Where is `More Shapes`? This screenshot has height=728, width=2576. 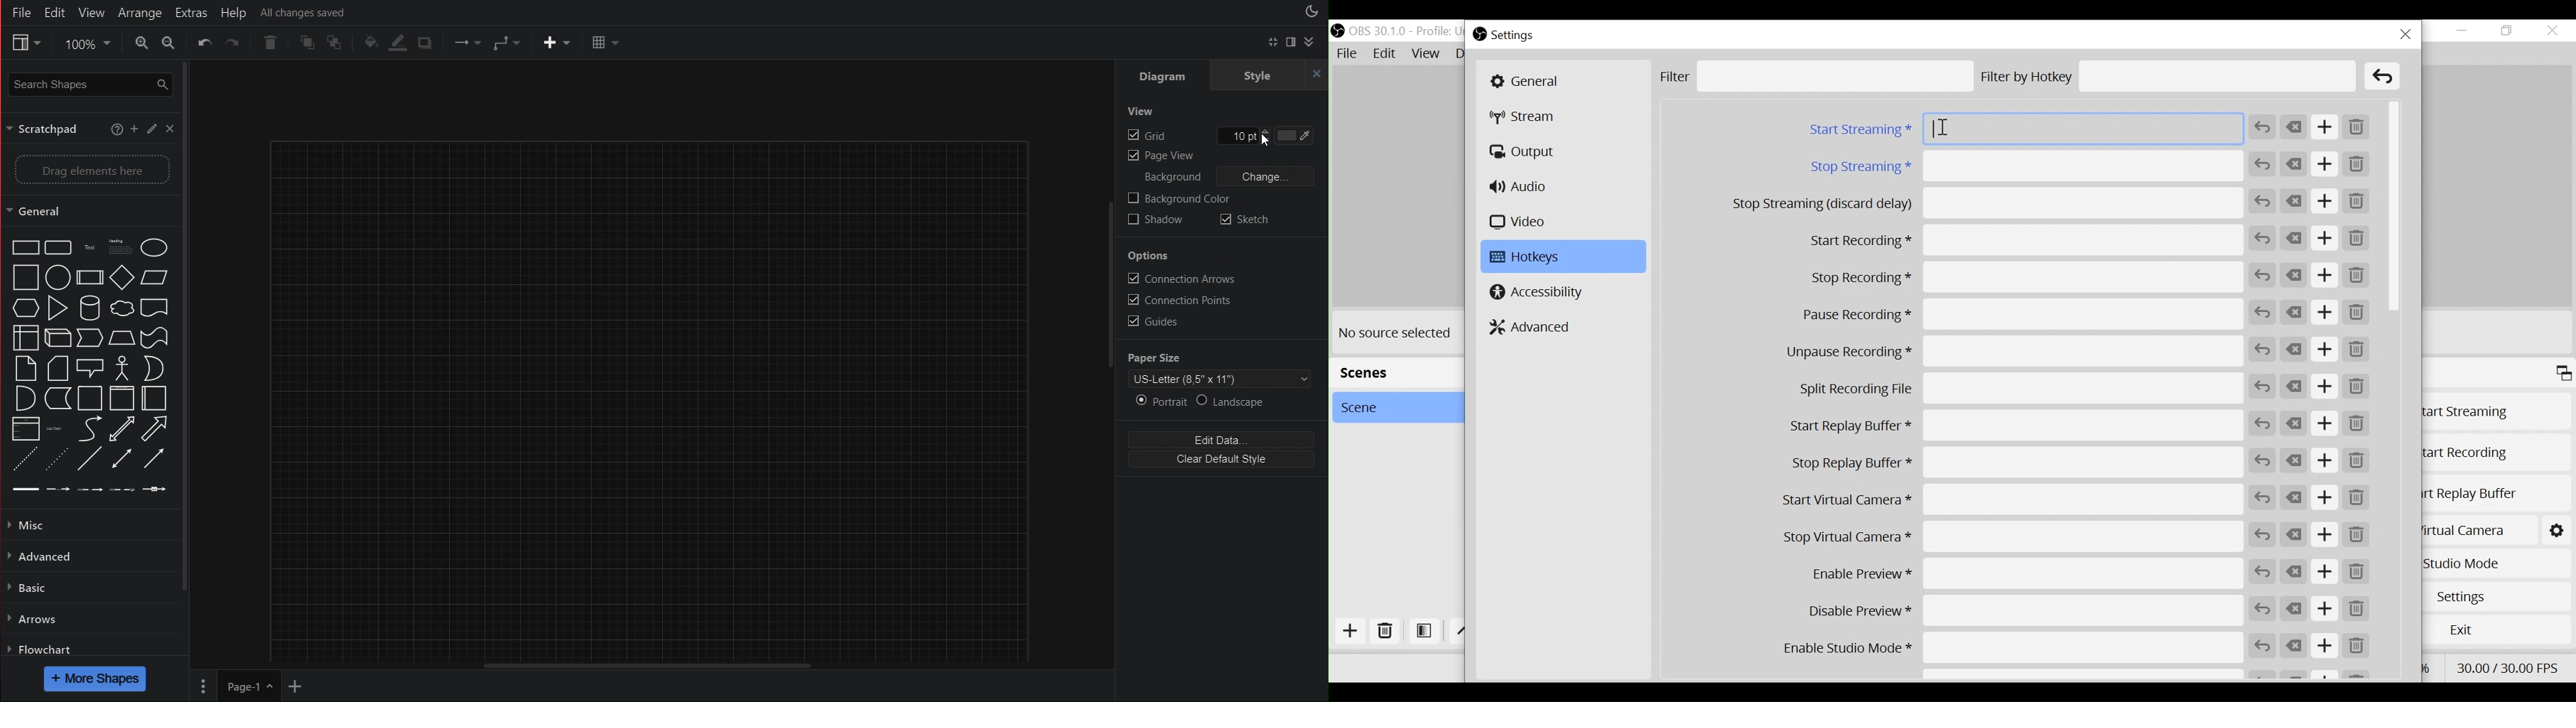 More Shapes is located at coordinates (97, 679).